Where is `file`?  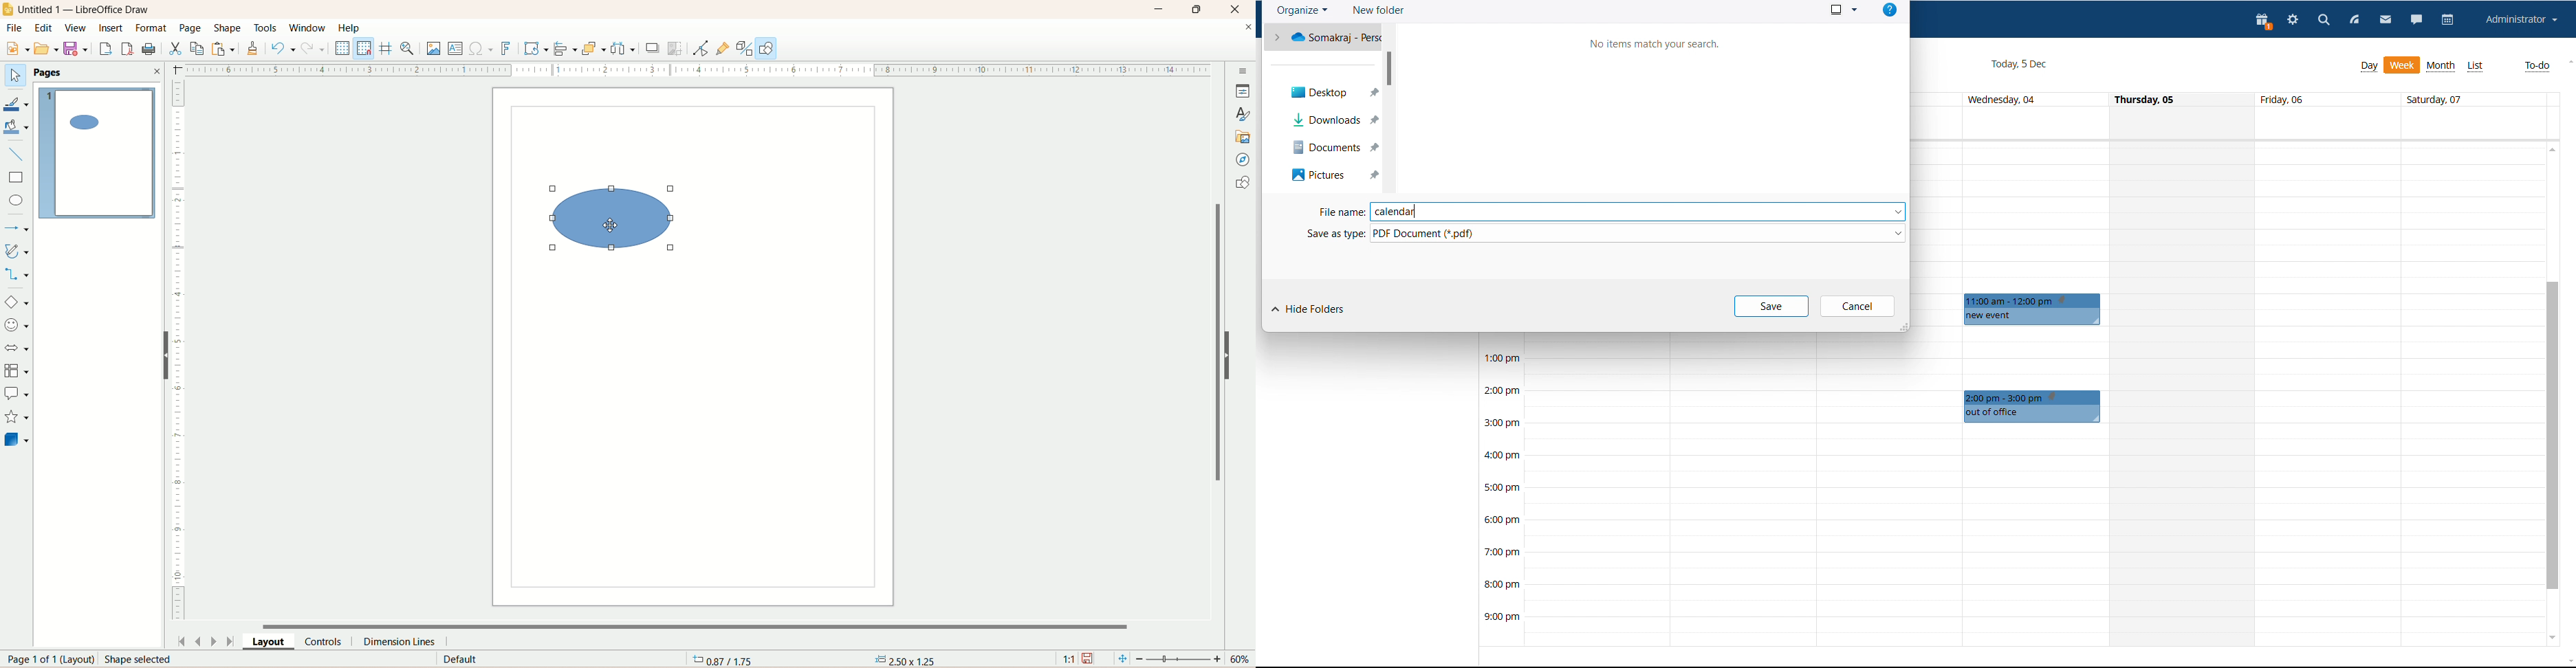
file is located at coordinates (17, 27).